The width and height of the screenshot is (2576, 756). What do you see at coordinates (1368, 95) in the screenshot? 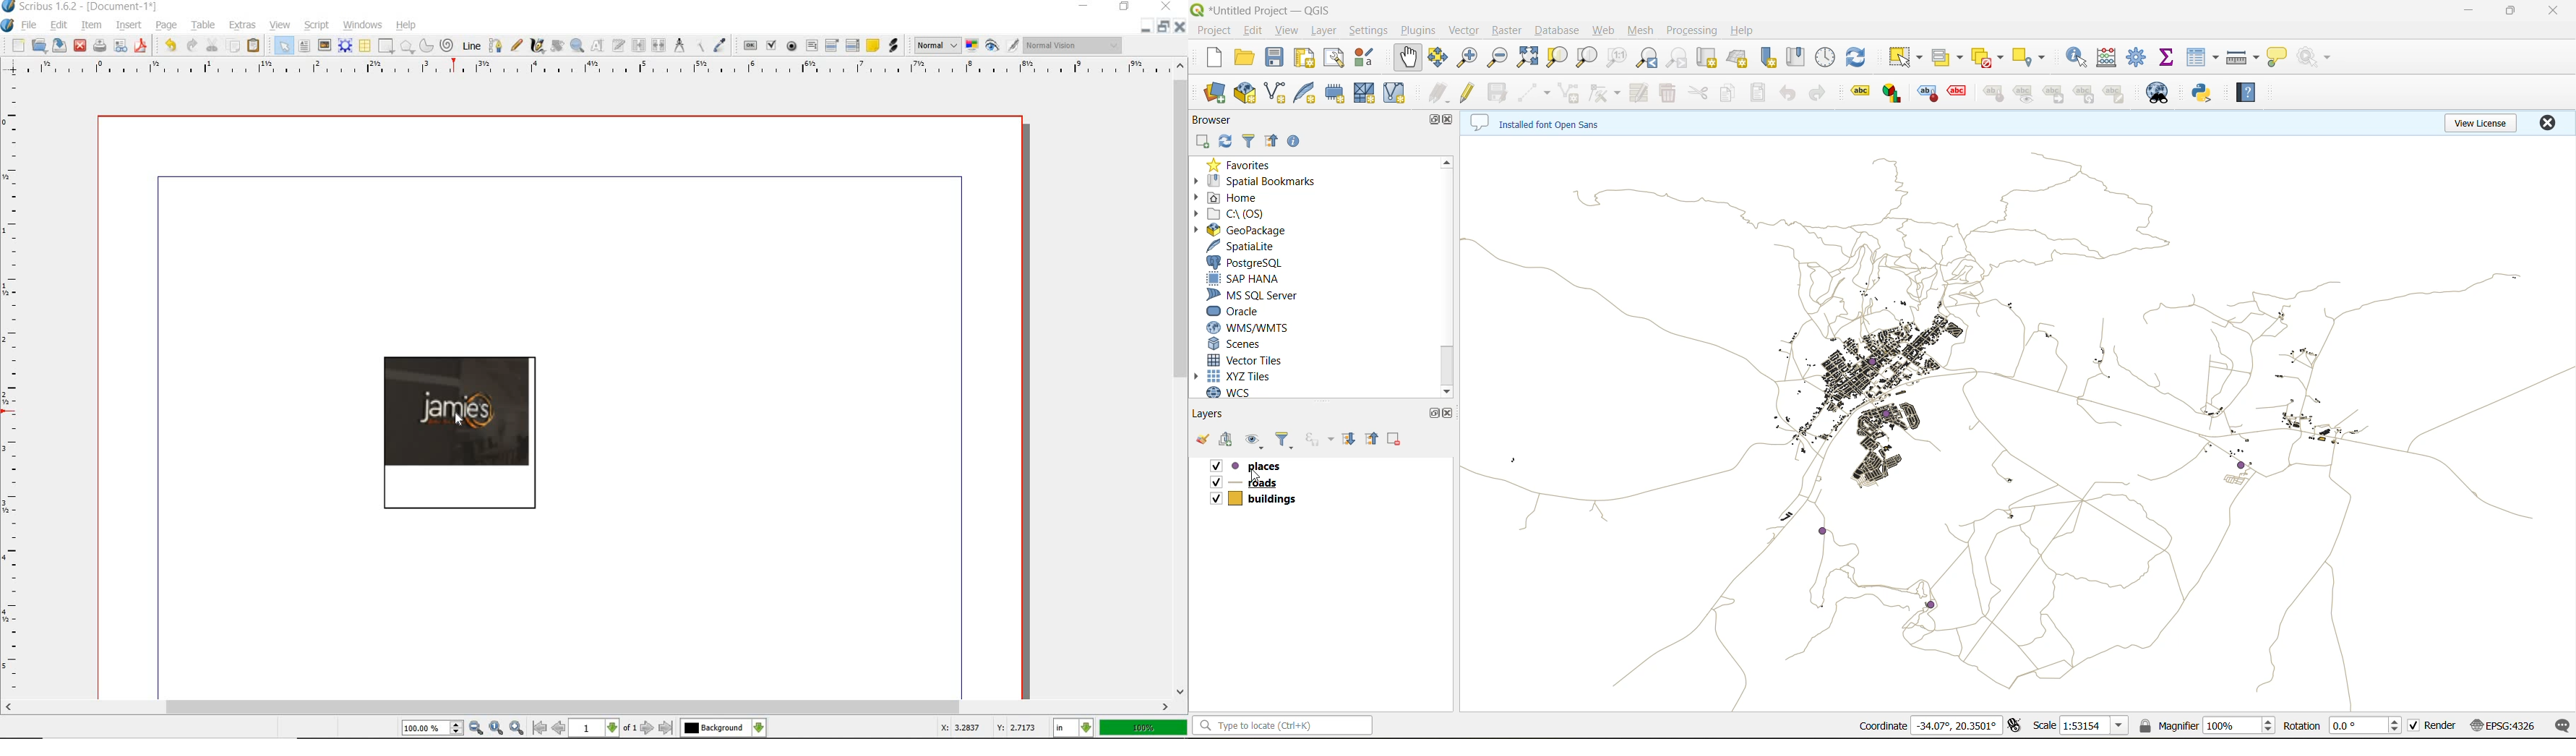
I see `mesh layer` at bounding box center [1368, 95].